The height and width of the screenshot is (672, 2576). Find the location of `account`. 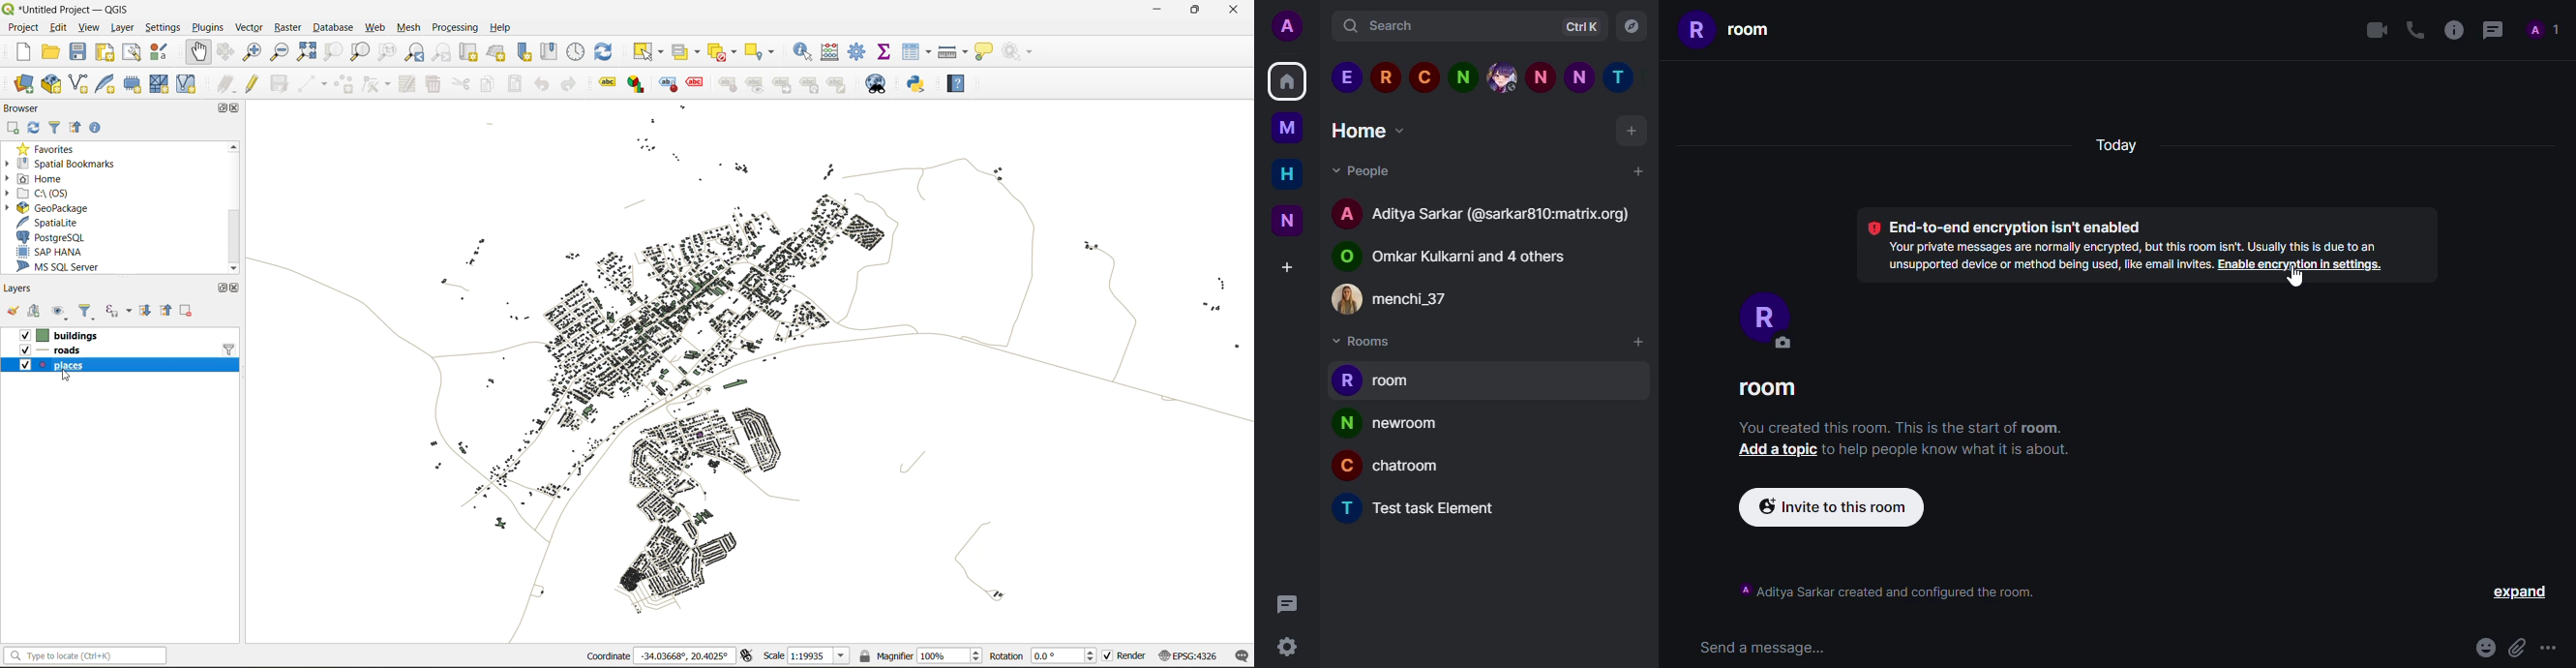

account is located at coordinates (1483, 211).